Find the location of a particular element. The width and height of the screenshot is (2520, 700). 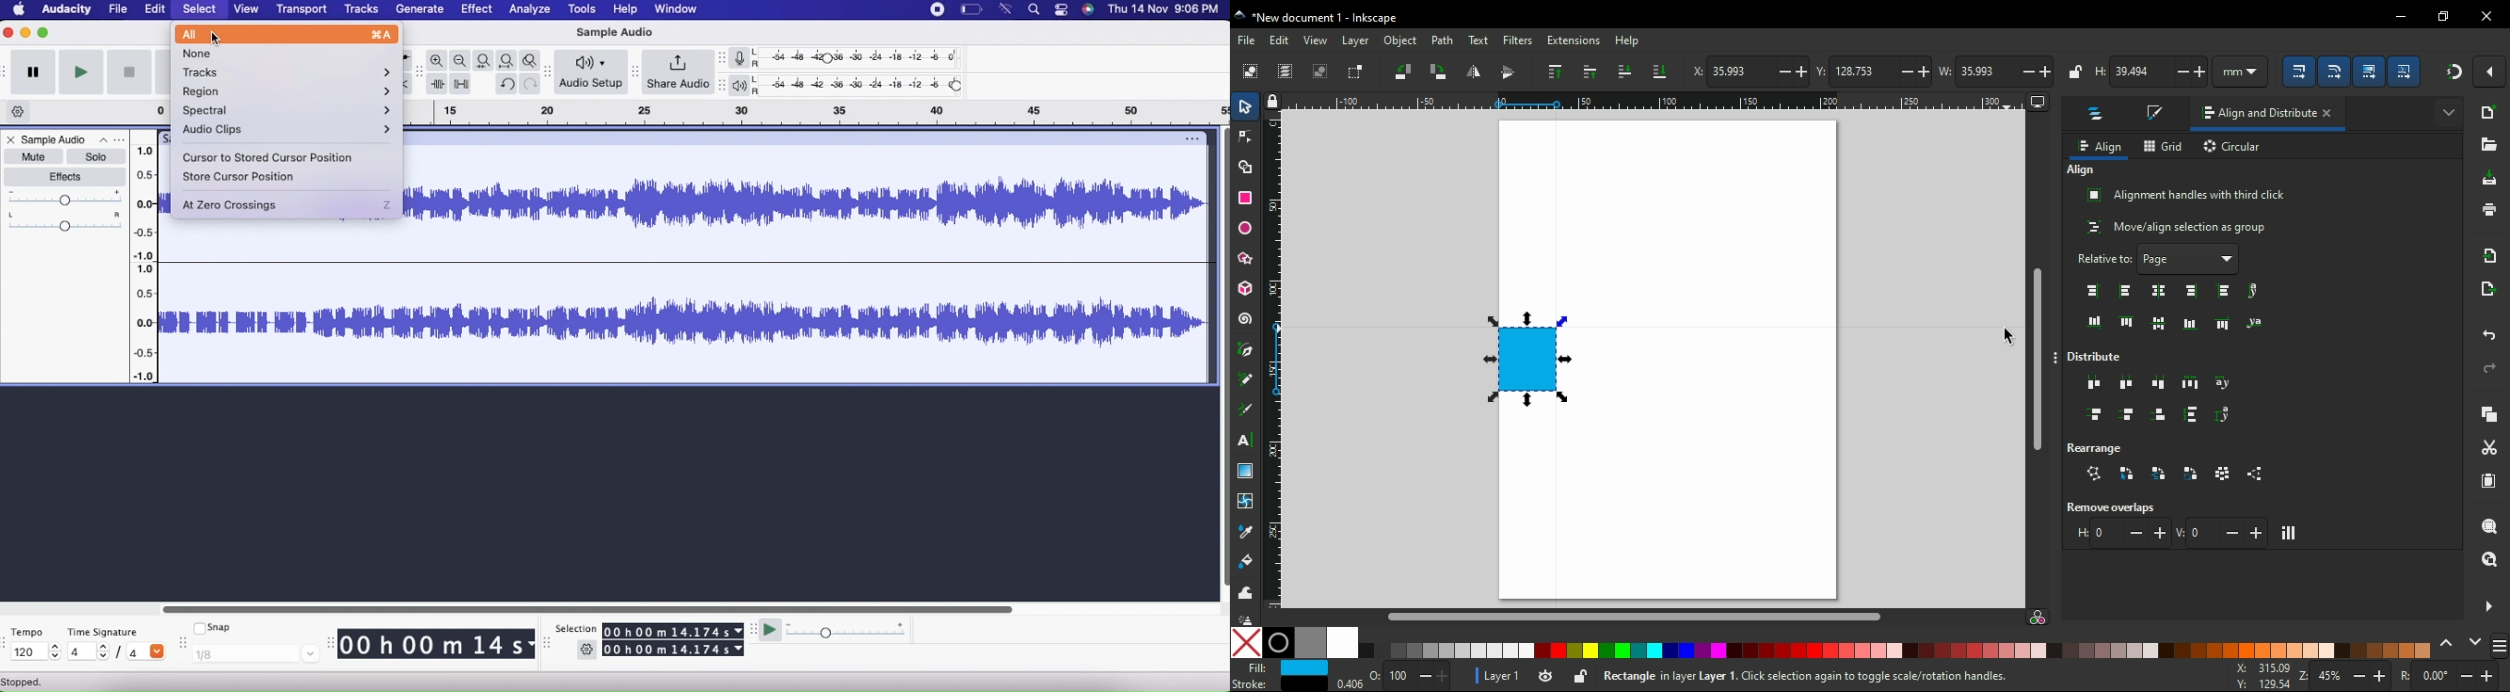

Snap is located at coordinates (216, 627).